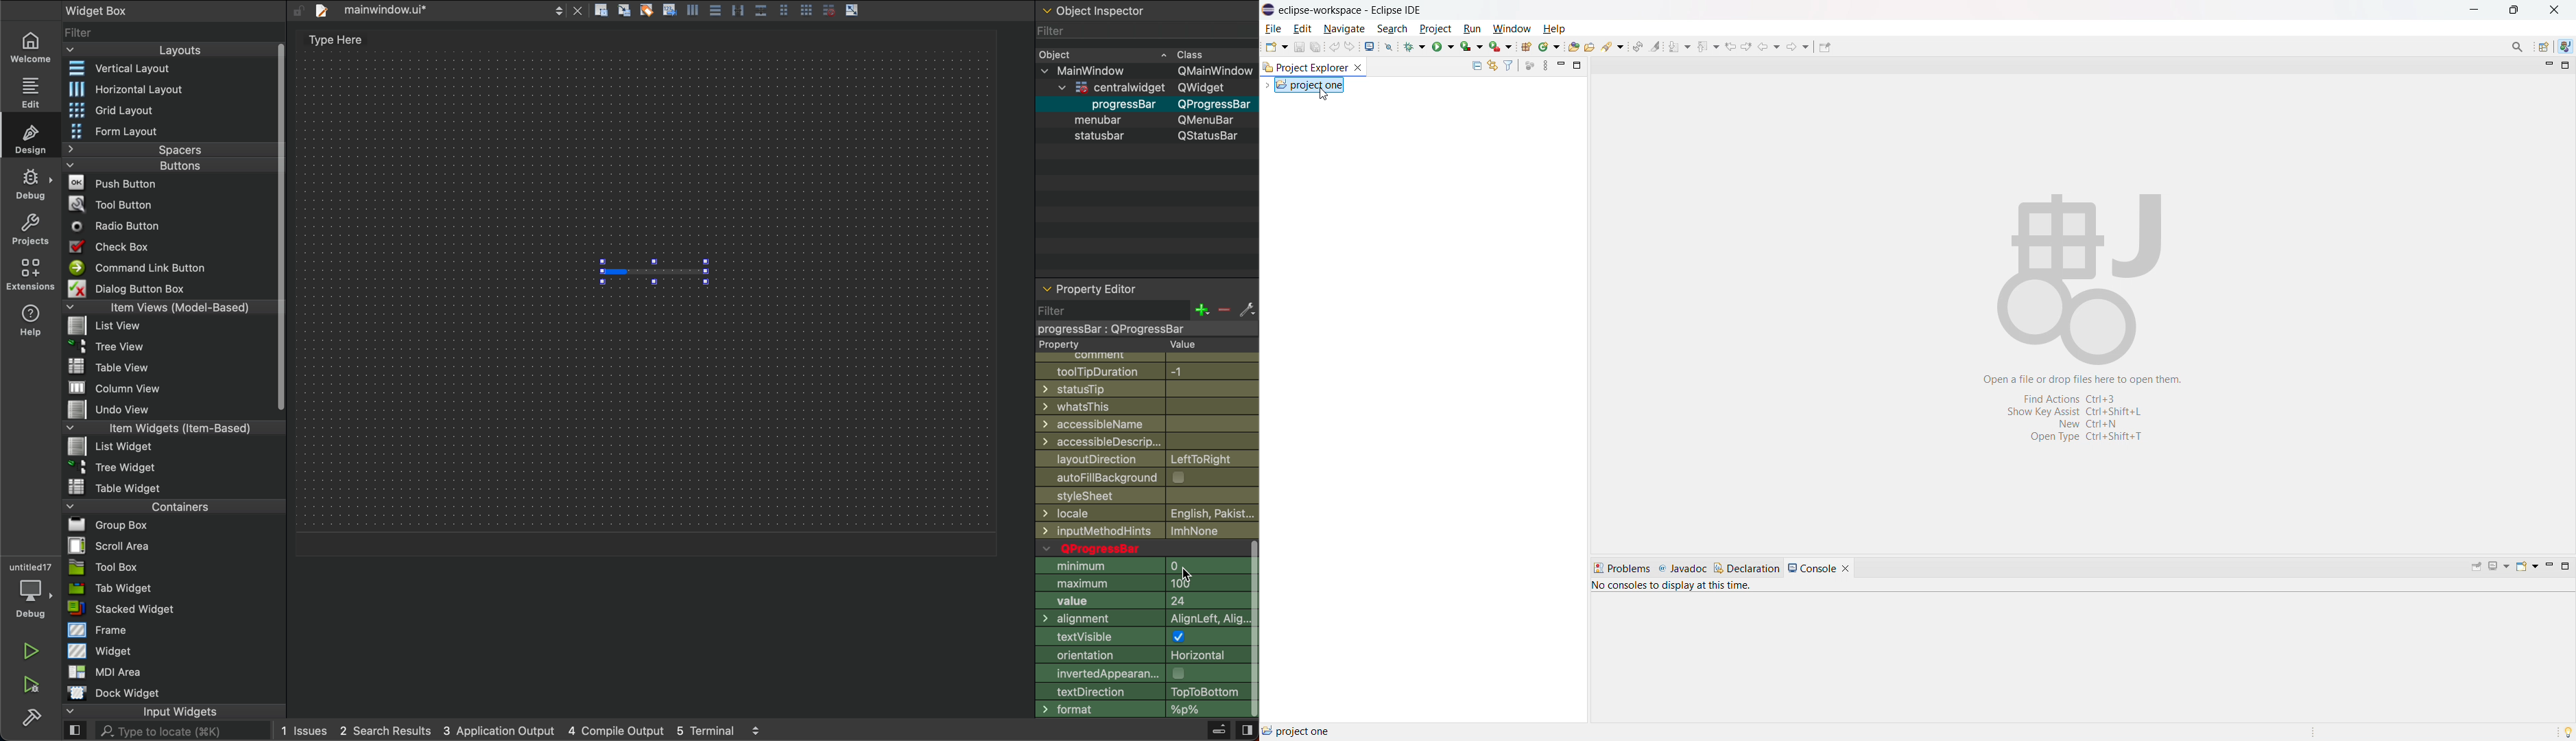 The height and width of the screenshot is (756, 2576). Describe the element at coordinates (1147, 441) in the screenshot. I see `Accessible design` at that location.